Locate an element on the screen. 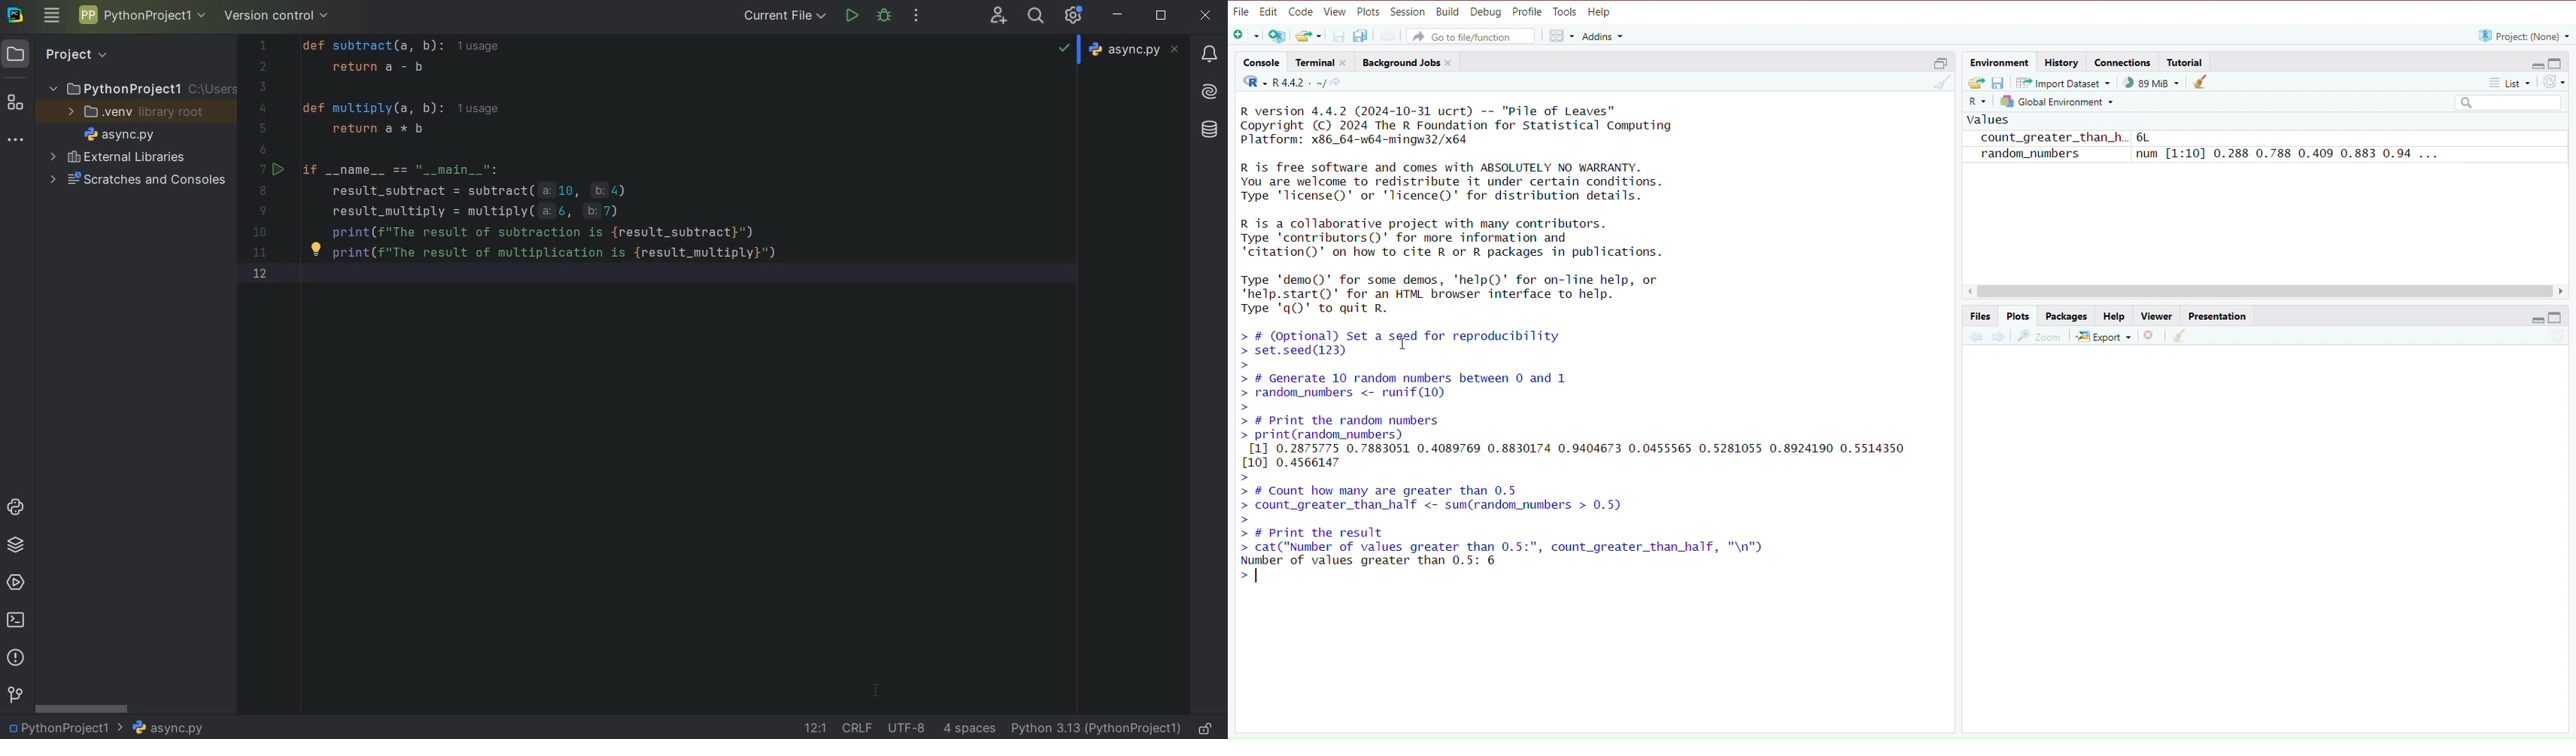 The width and height of the screenshot is (2576, 756). Full Height is located at coordinates (2557, 318).